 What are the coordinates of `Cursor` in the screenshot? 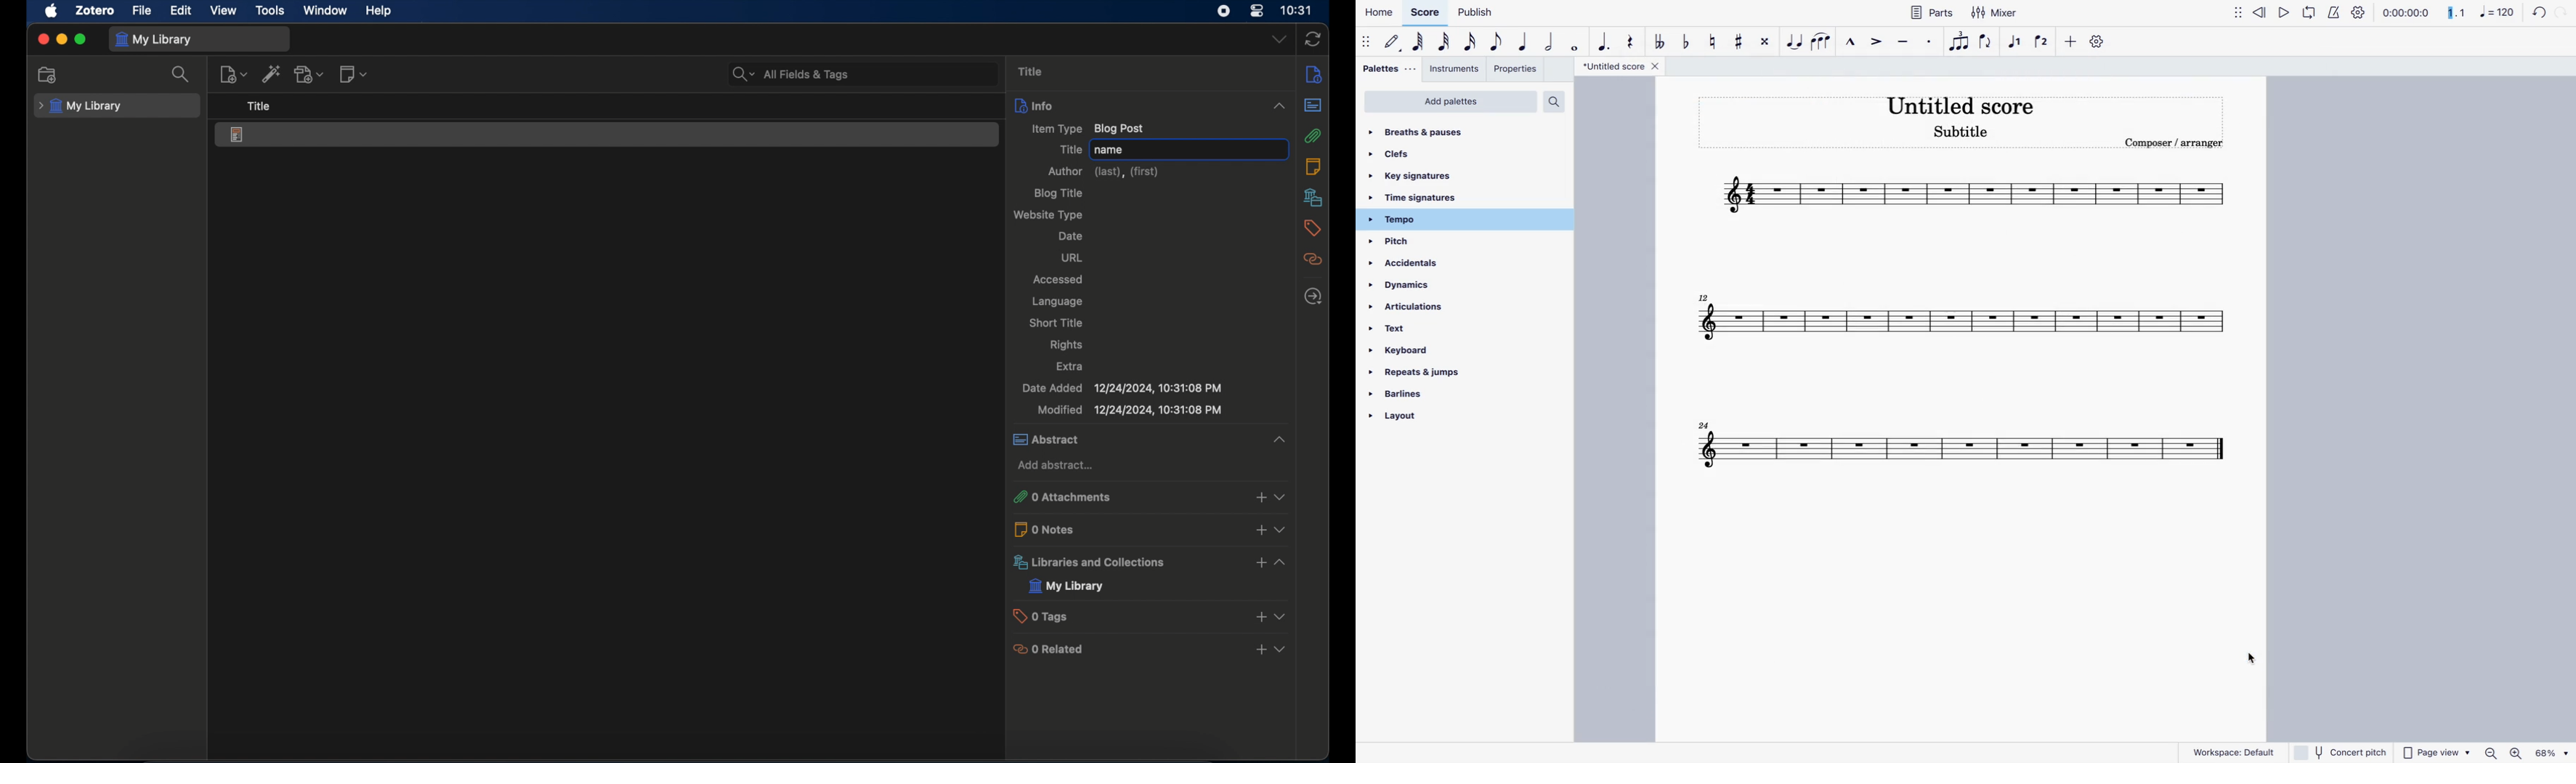 It's located at (2247, 658).